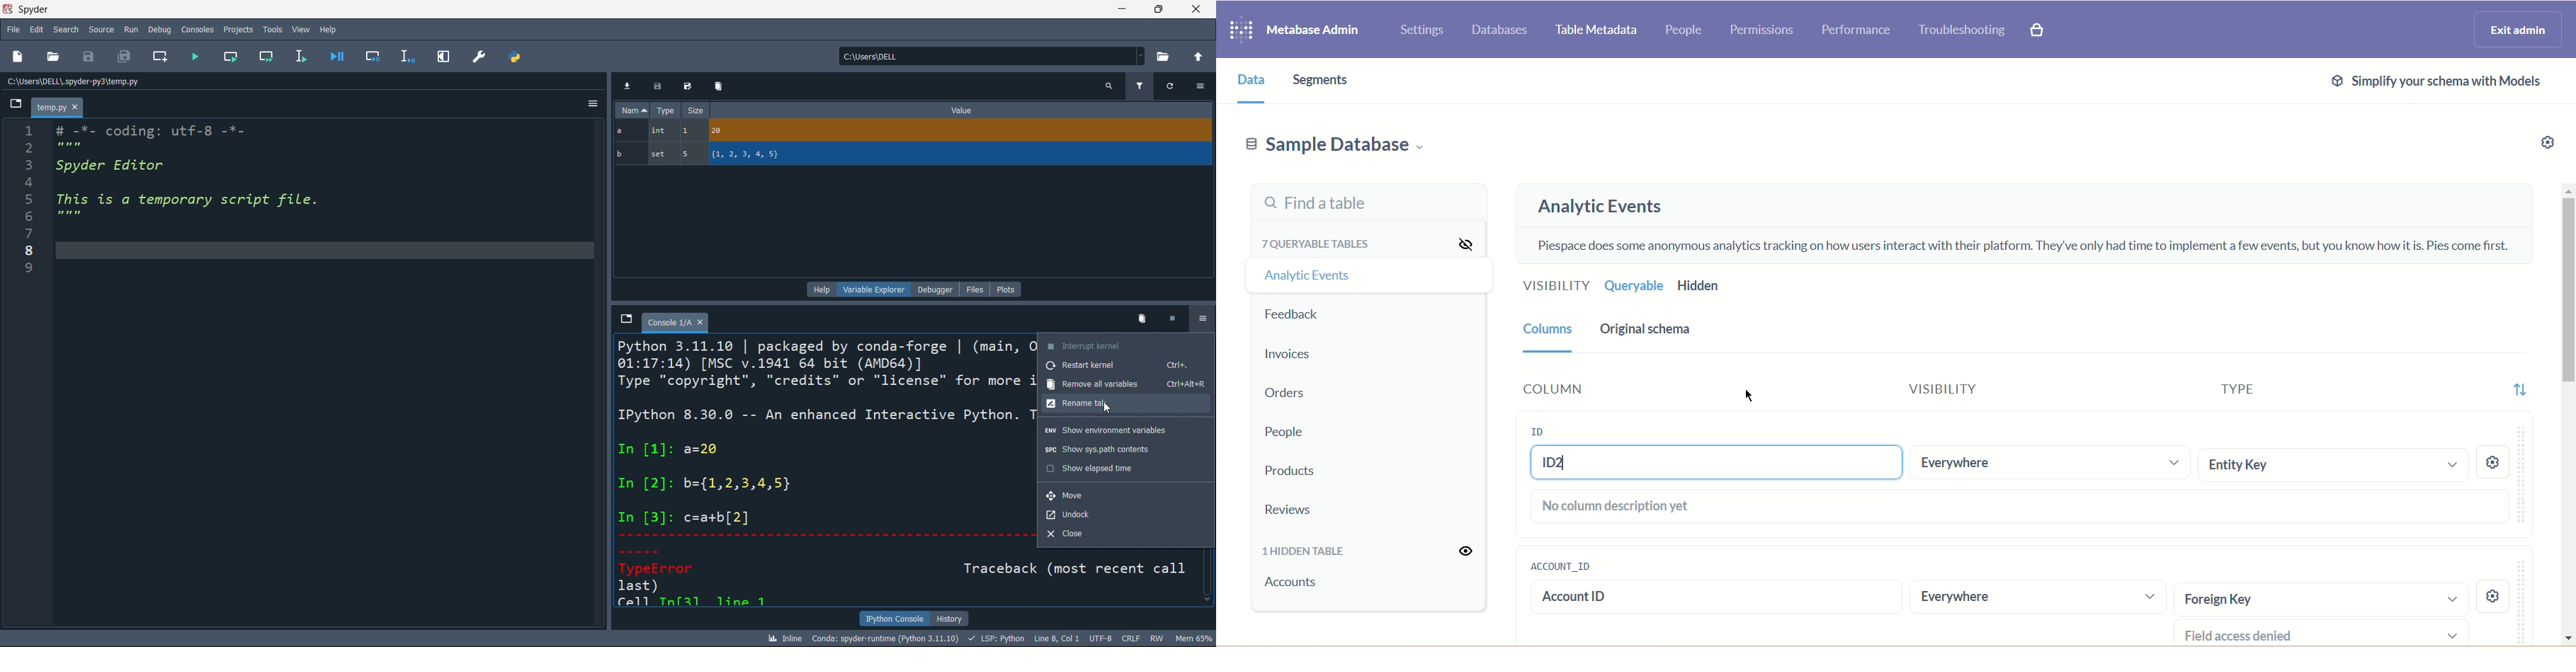 The height and width of the screenshot is (672, 2576). What do you see at coordinates (950, 617) in the screenshot?
I see `history` at bounding box center [950, 617].